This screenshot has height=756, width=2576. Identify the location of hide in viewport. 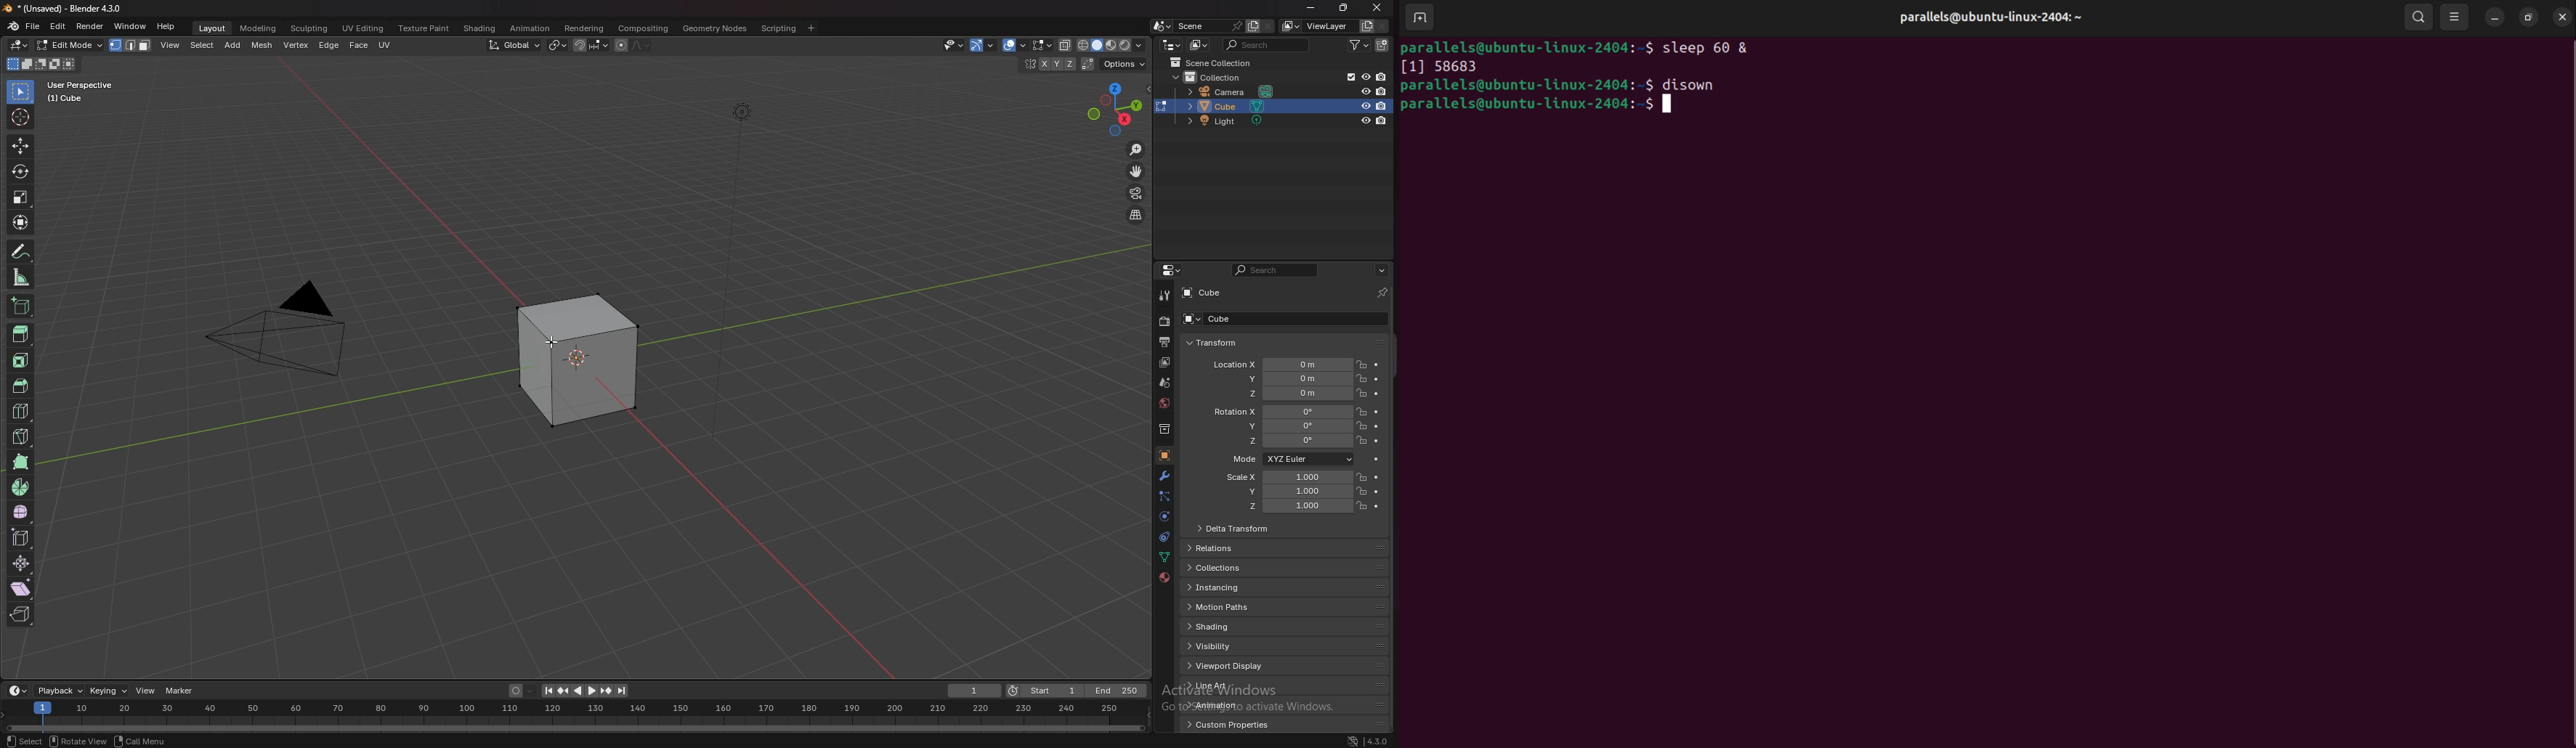
(1366, 106).